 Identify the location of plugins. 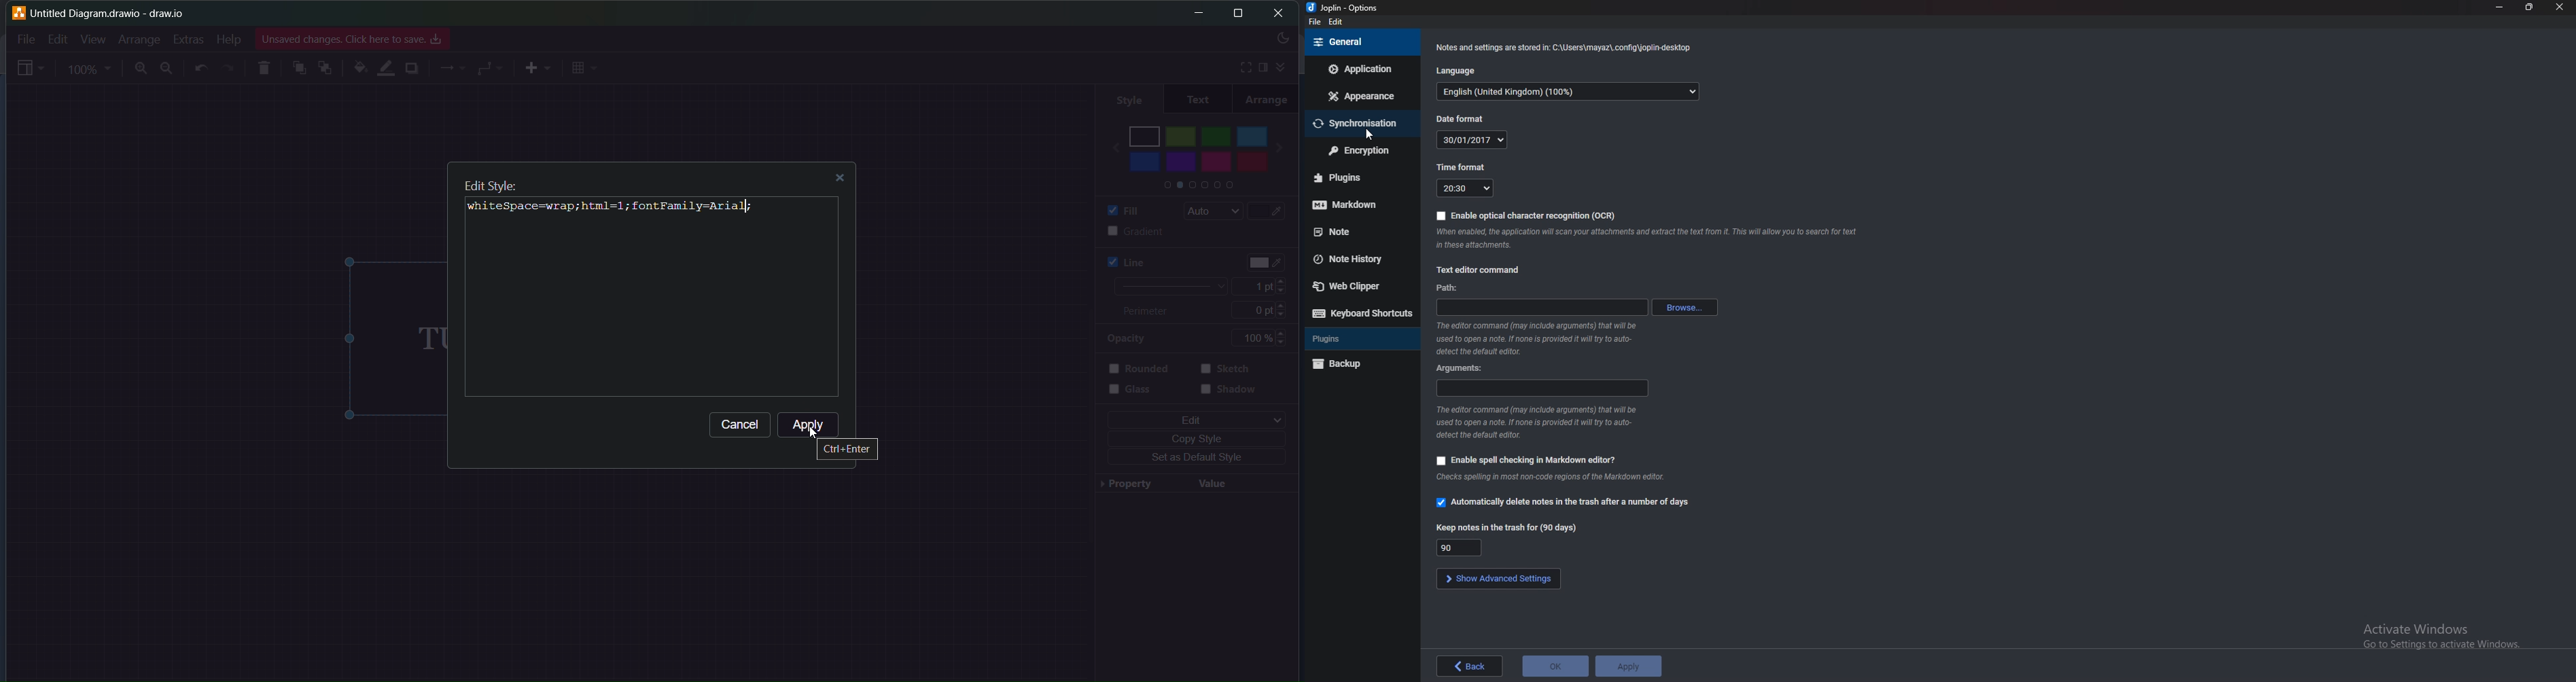
(1358, 177).